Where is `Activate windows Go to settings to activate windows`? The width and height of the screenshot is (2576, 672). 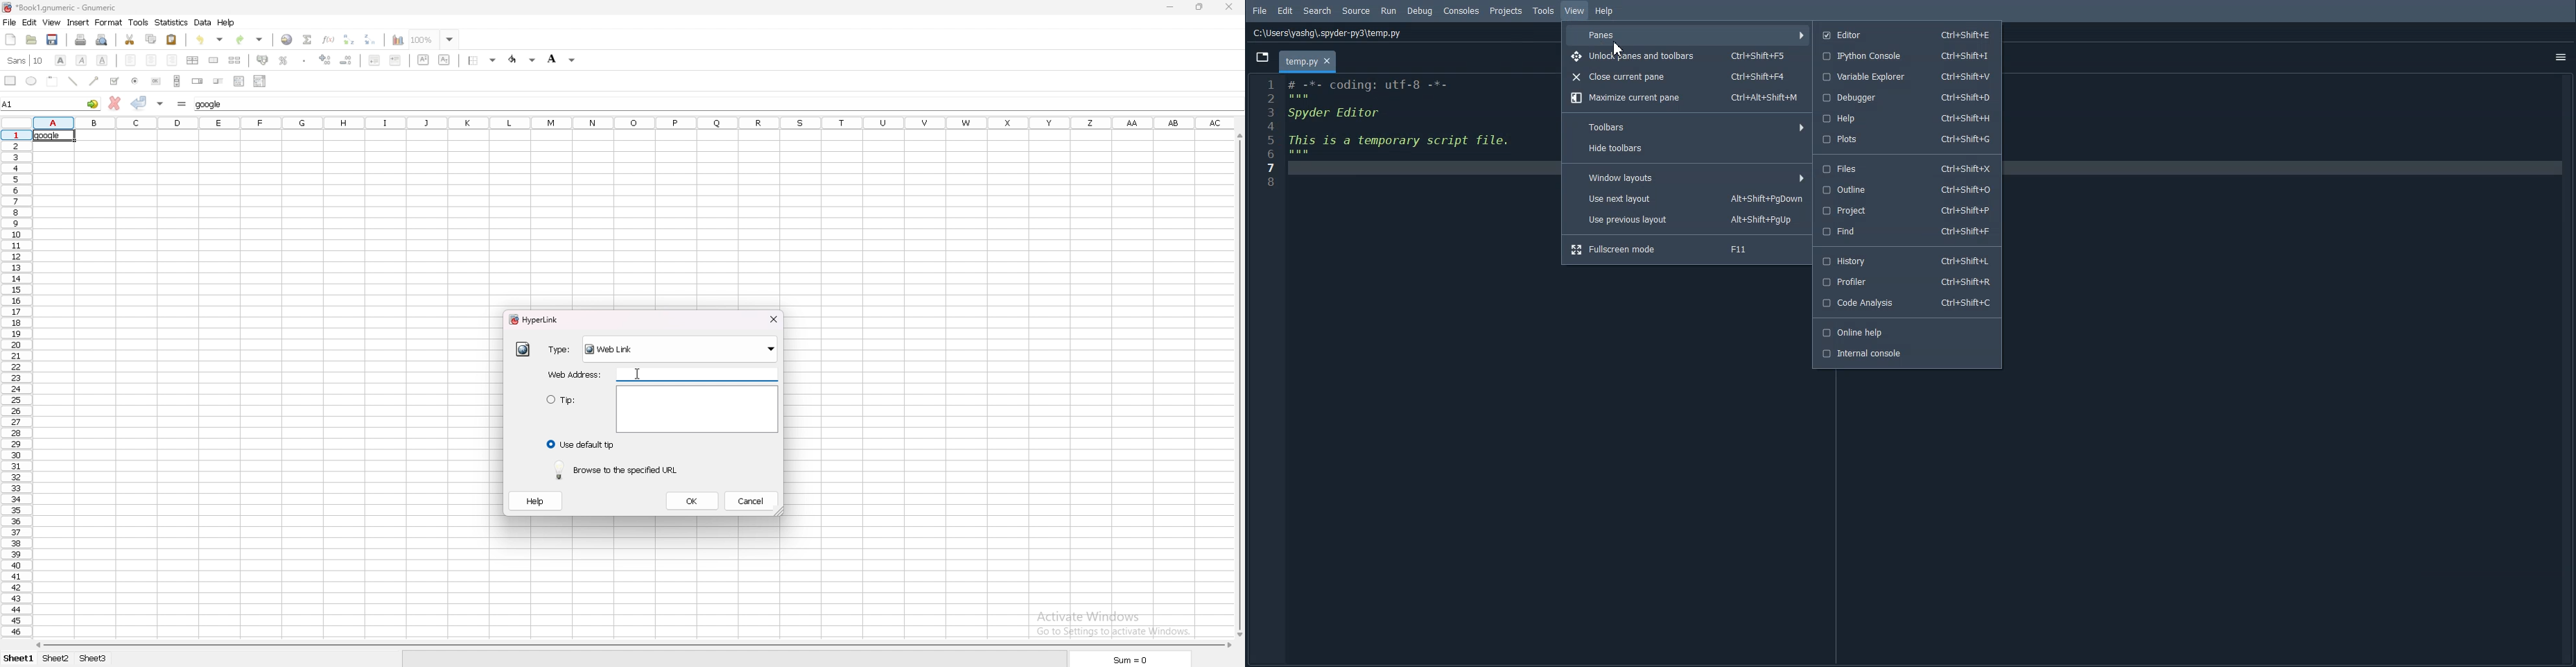
Activate windows Go to settings to activate windows is located at coordinates (1109, 616).